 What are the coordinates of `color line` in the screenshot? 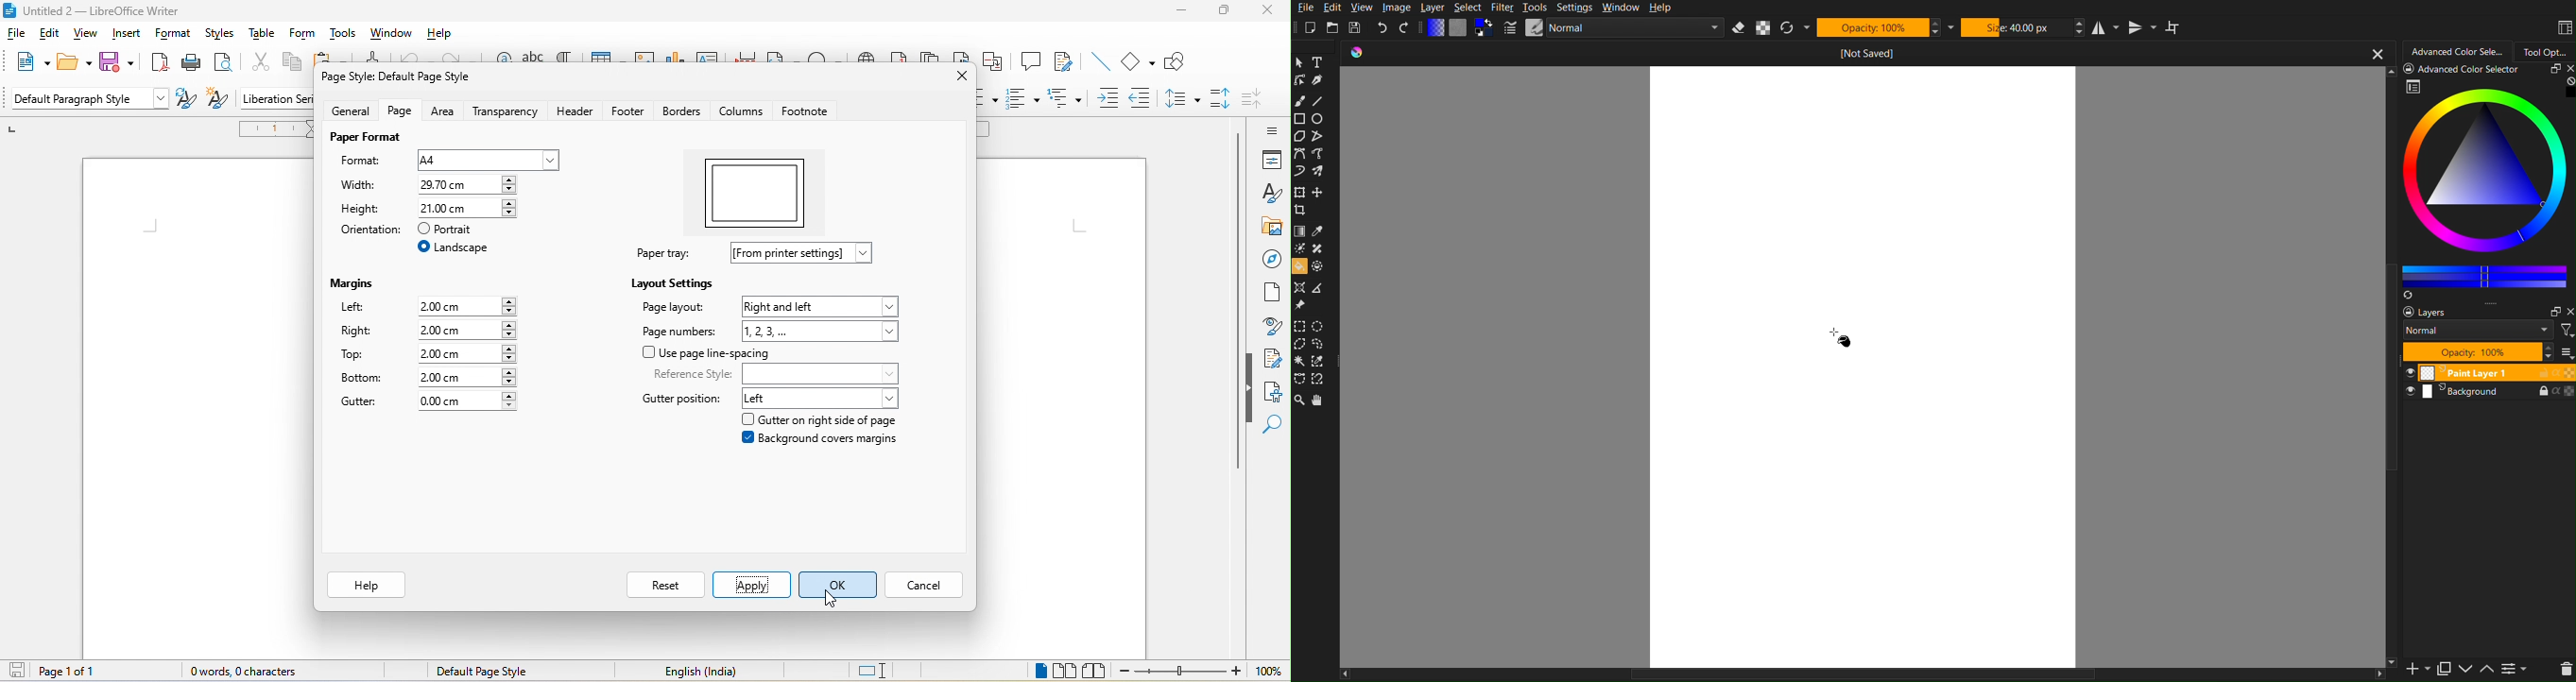 It's located at (2484, 274).